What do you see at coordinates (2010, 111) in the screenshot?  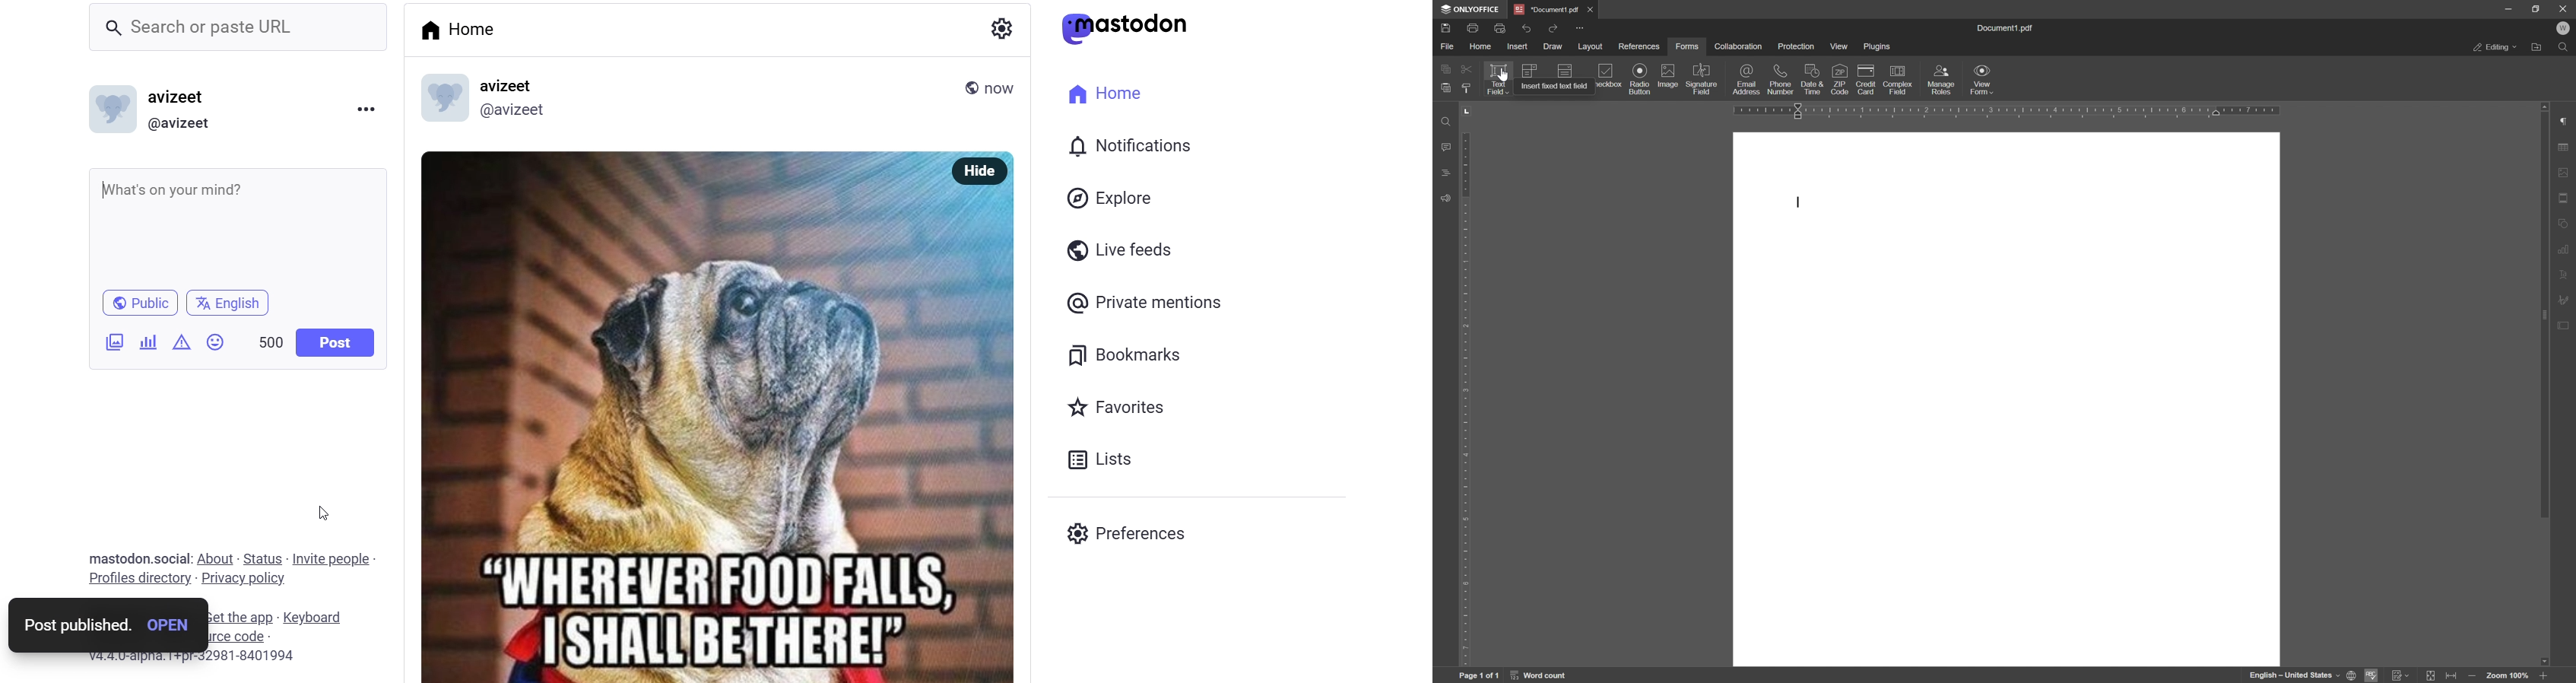 I see `ruler` at bounding box center [2010, 111].